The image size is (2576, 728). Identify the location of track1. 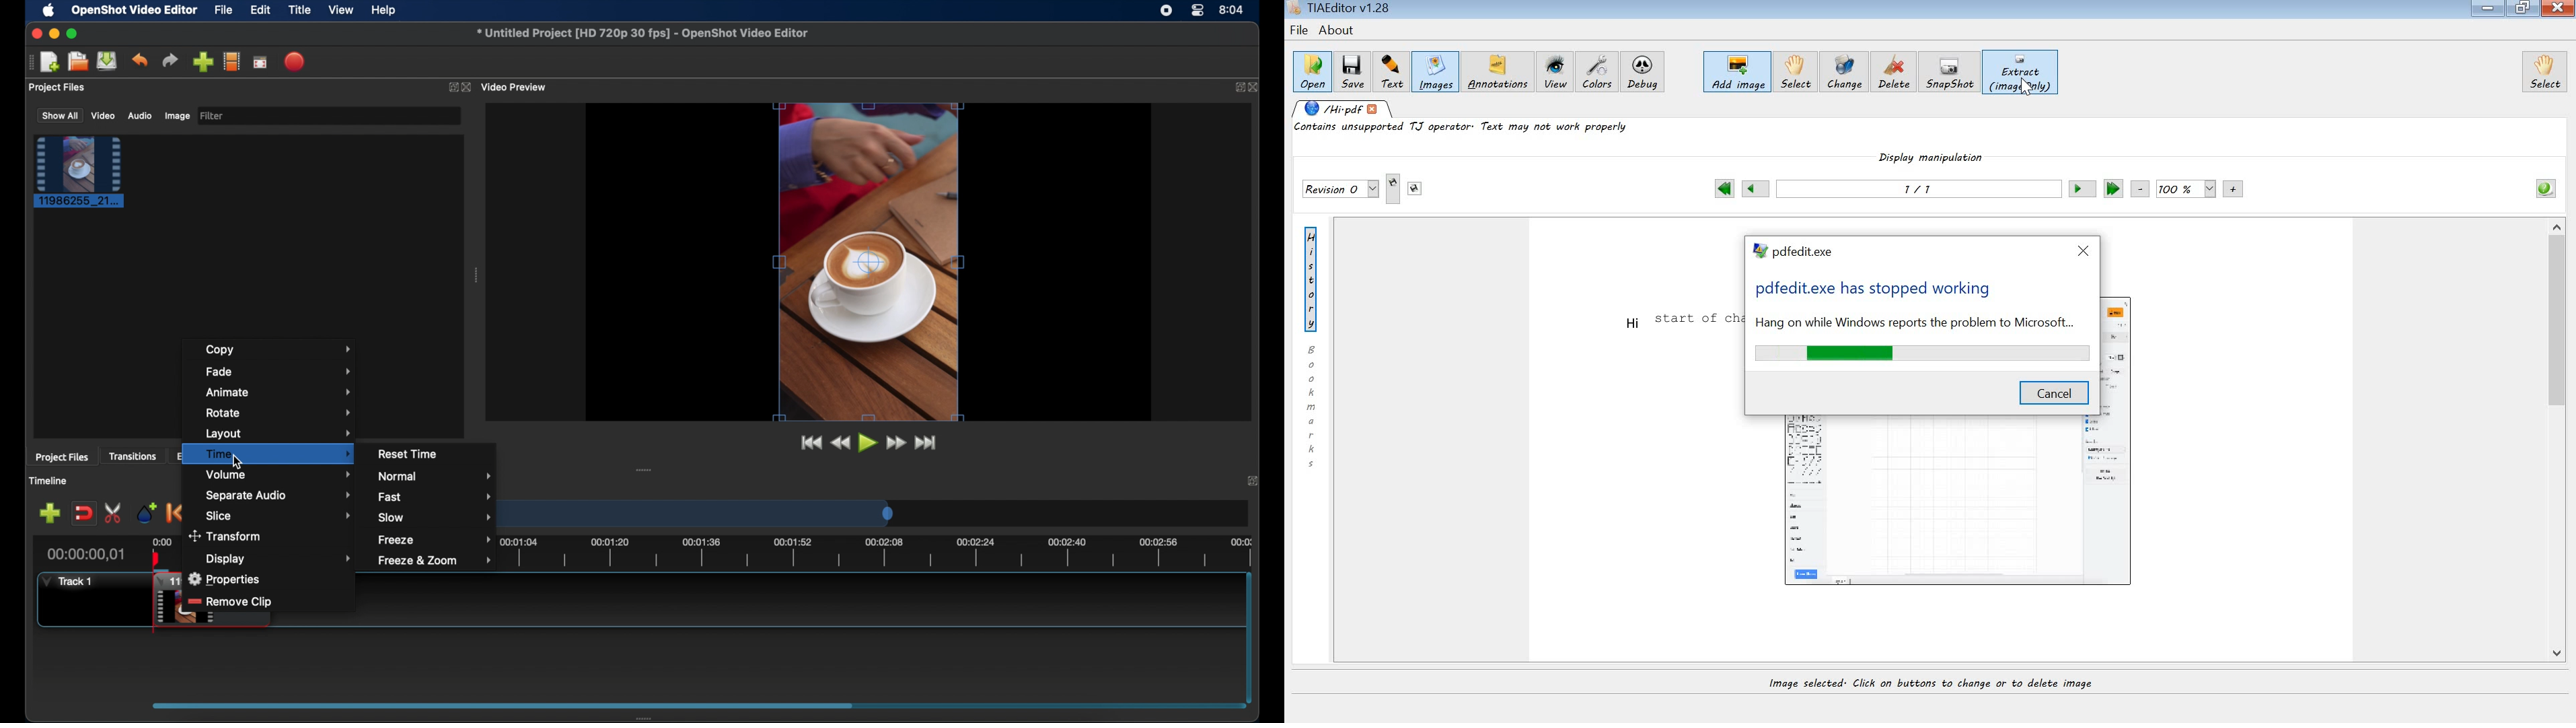
(68, 581).